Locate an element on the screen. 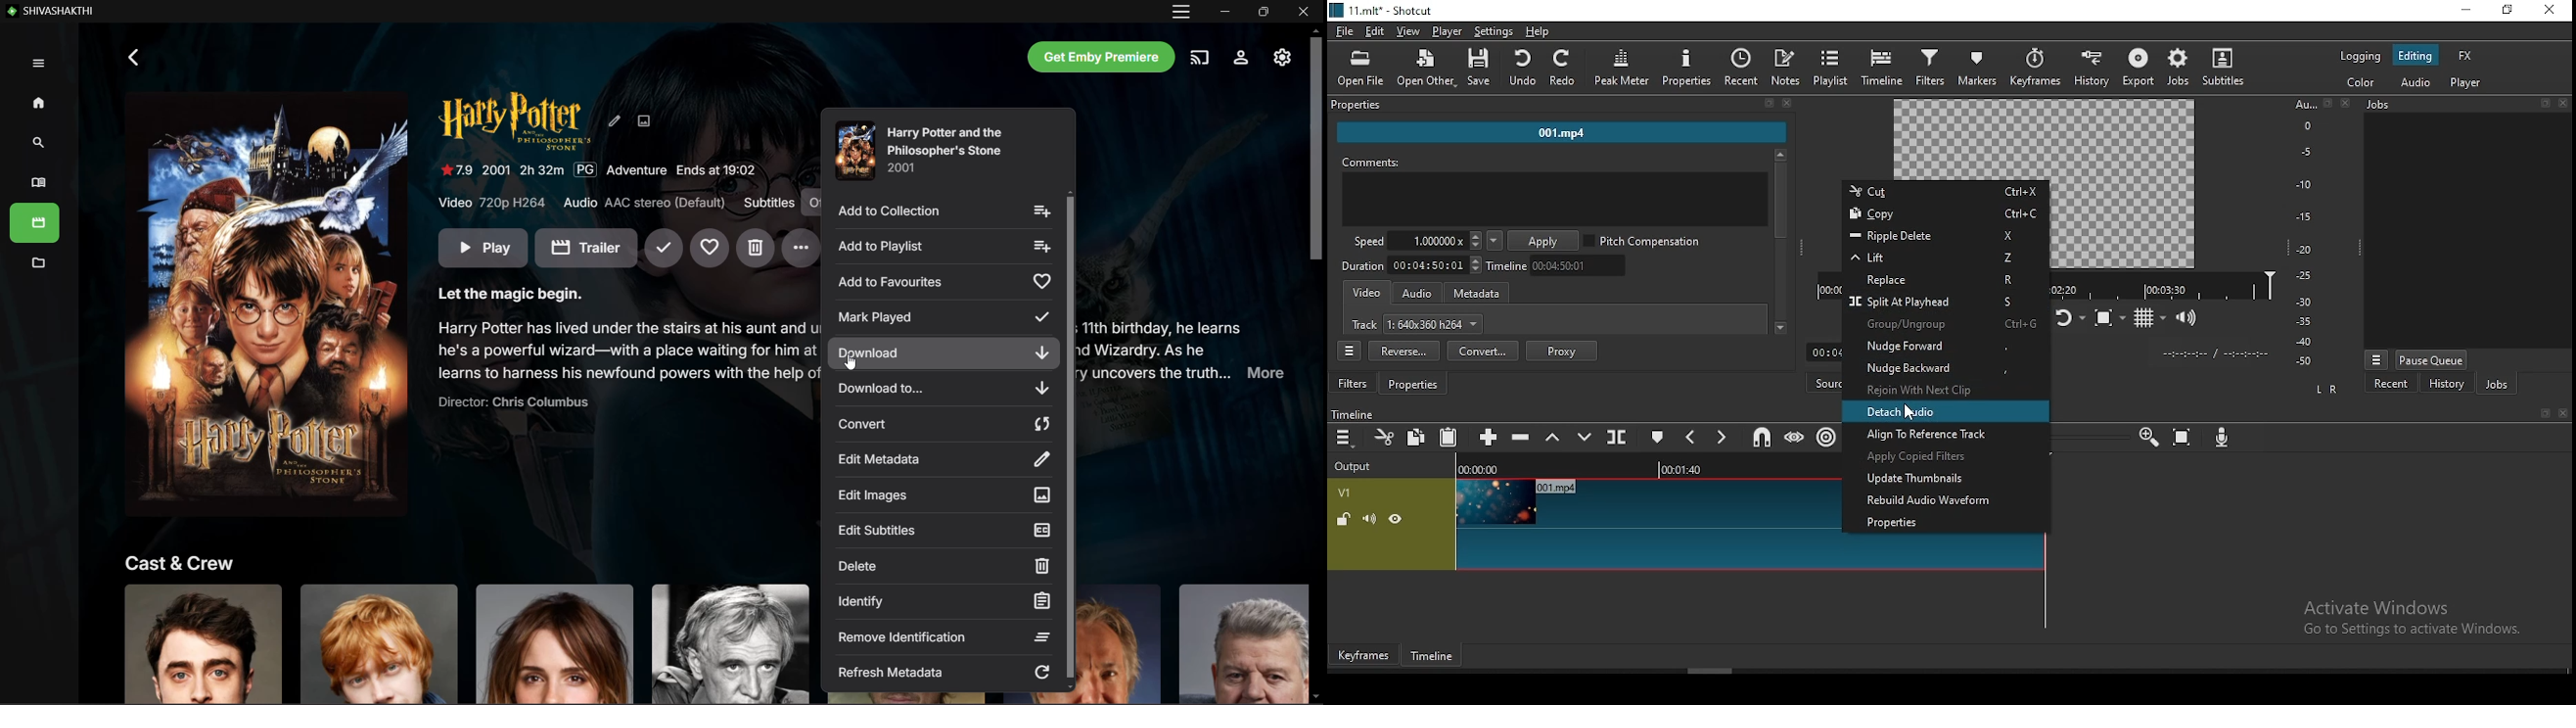 This screenshot has width=2576, height=728. ripple delete is located at coordinates (1523, 437).